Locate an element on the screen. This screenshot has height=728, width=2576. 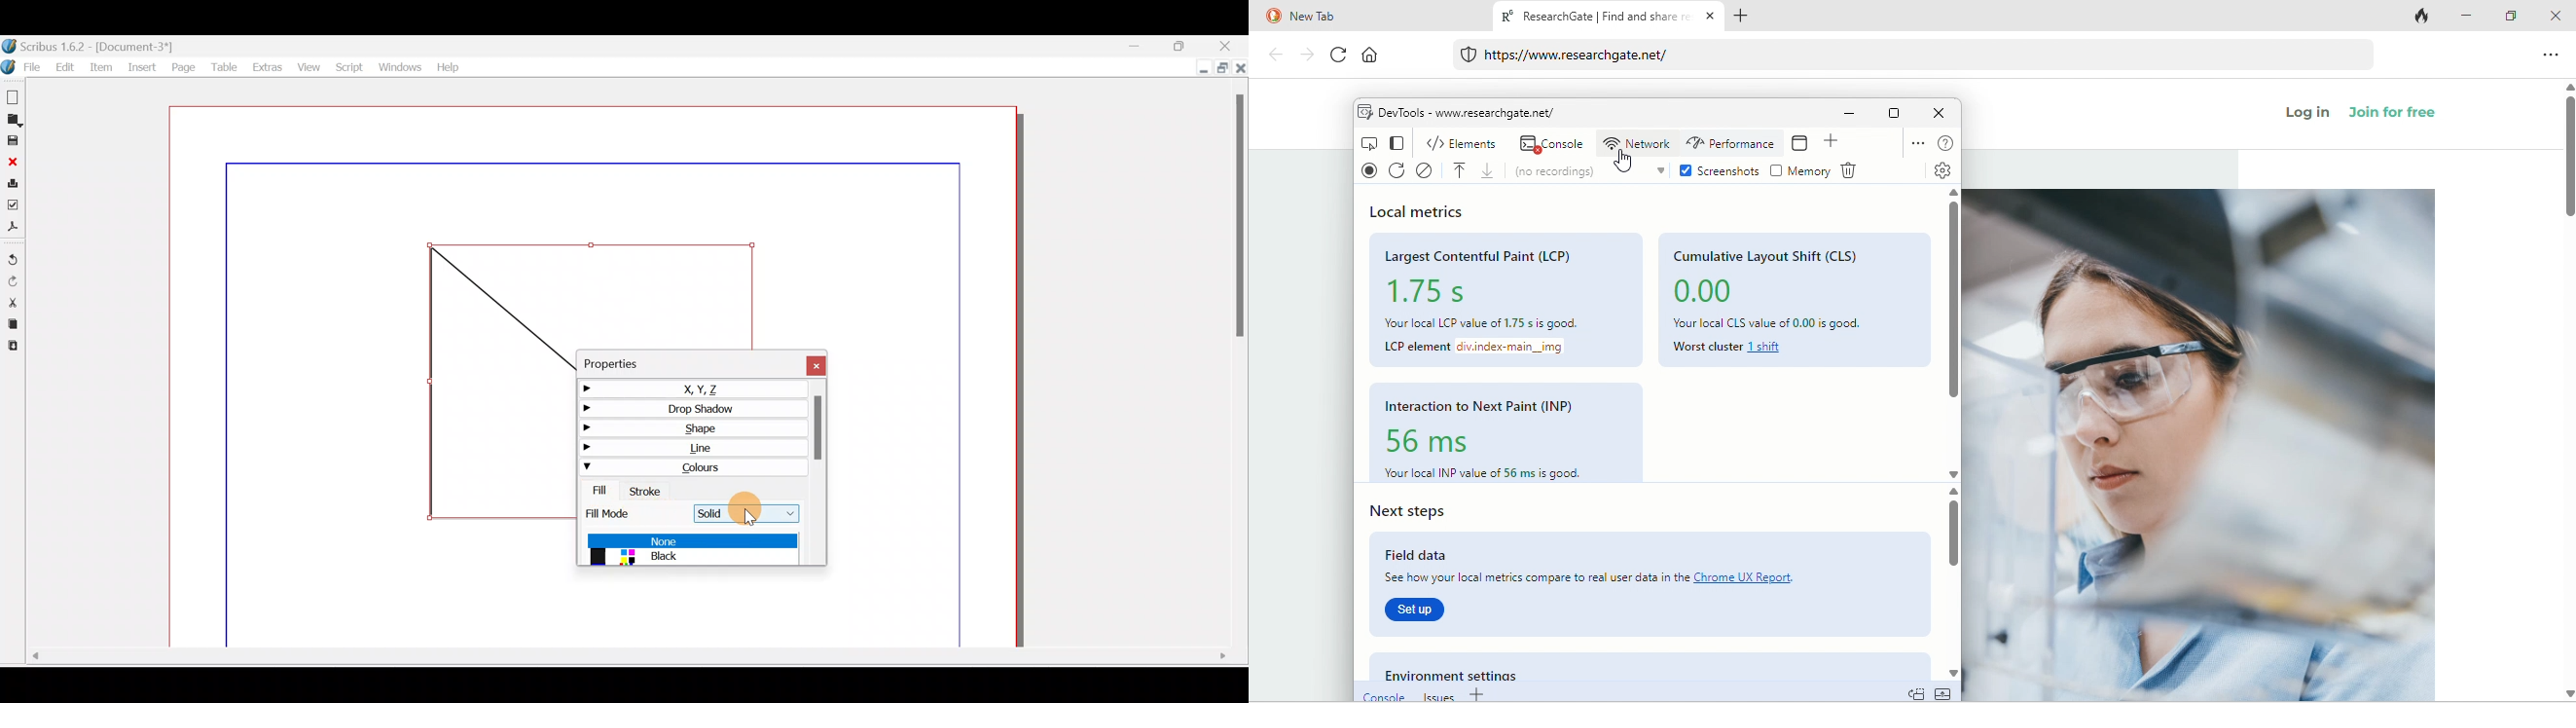
delete is located at coordinates (1855, 171).